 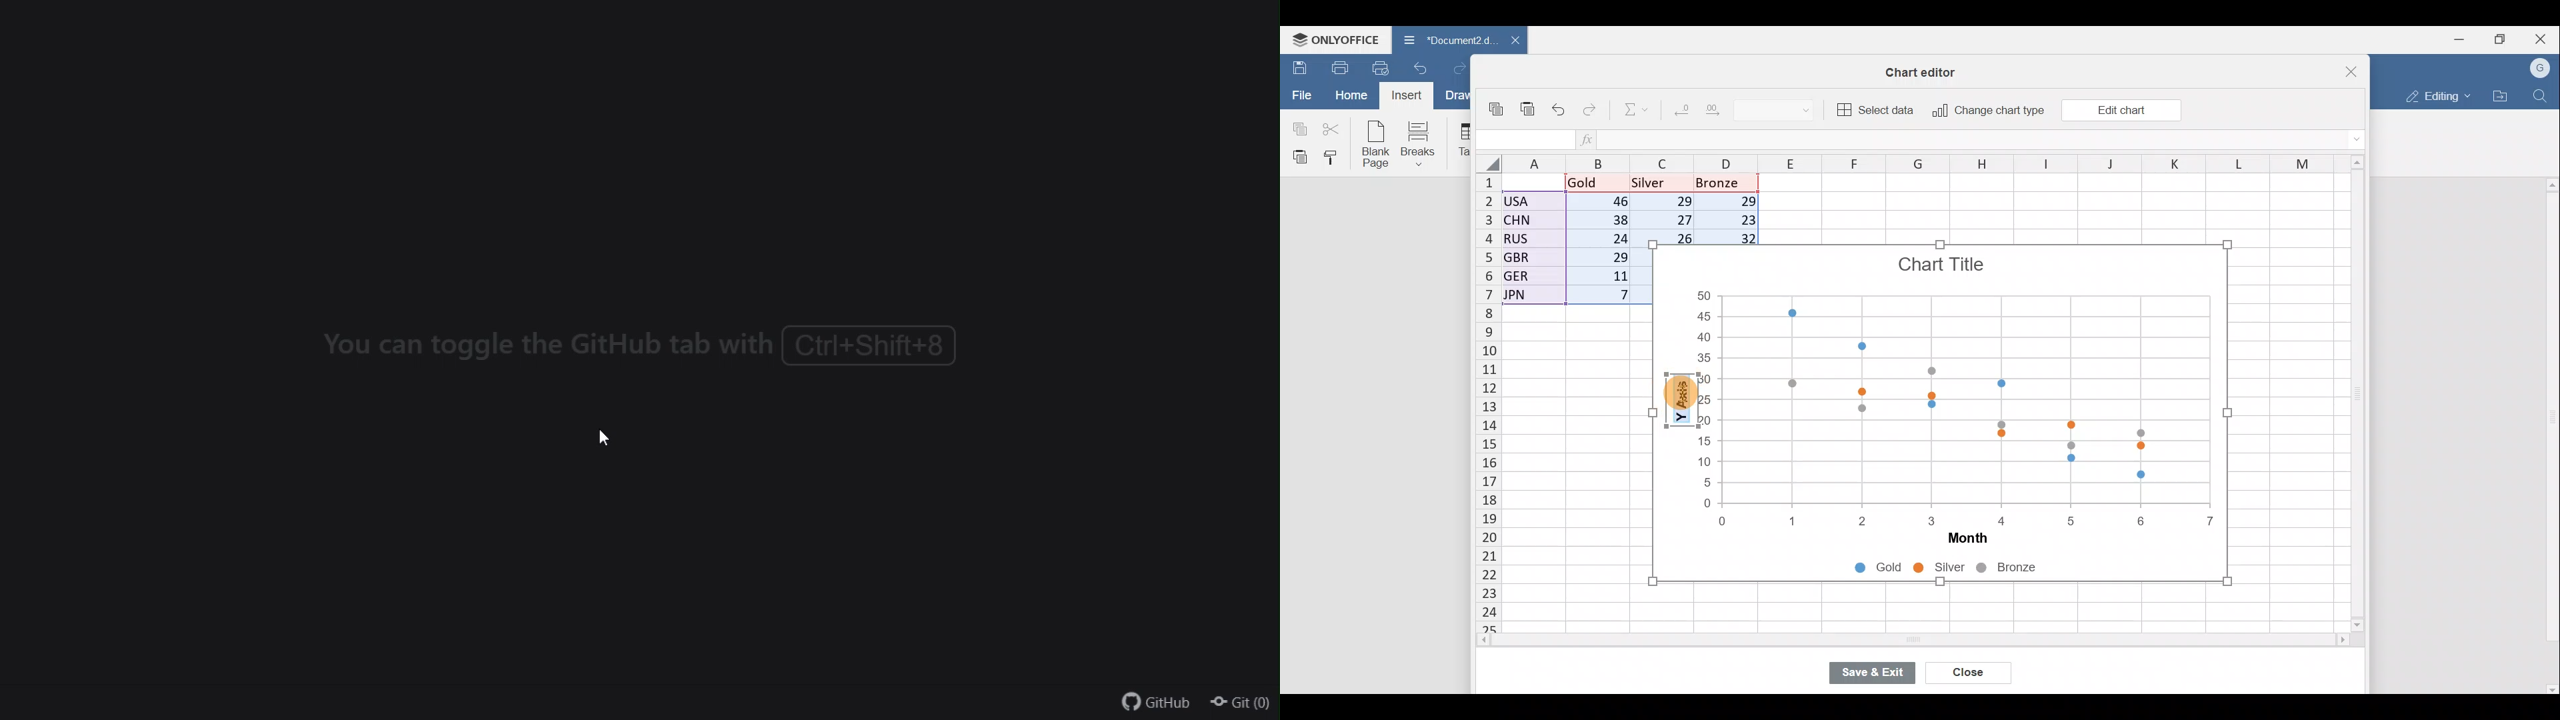 What do you see at coordinates (1497, 104) in the screenshot?
I see `Copy` at bounding box center [1497, 104].